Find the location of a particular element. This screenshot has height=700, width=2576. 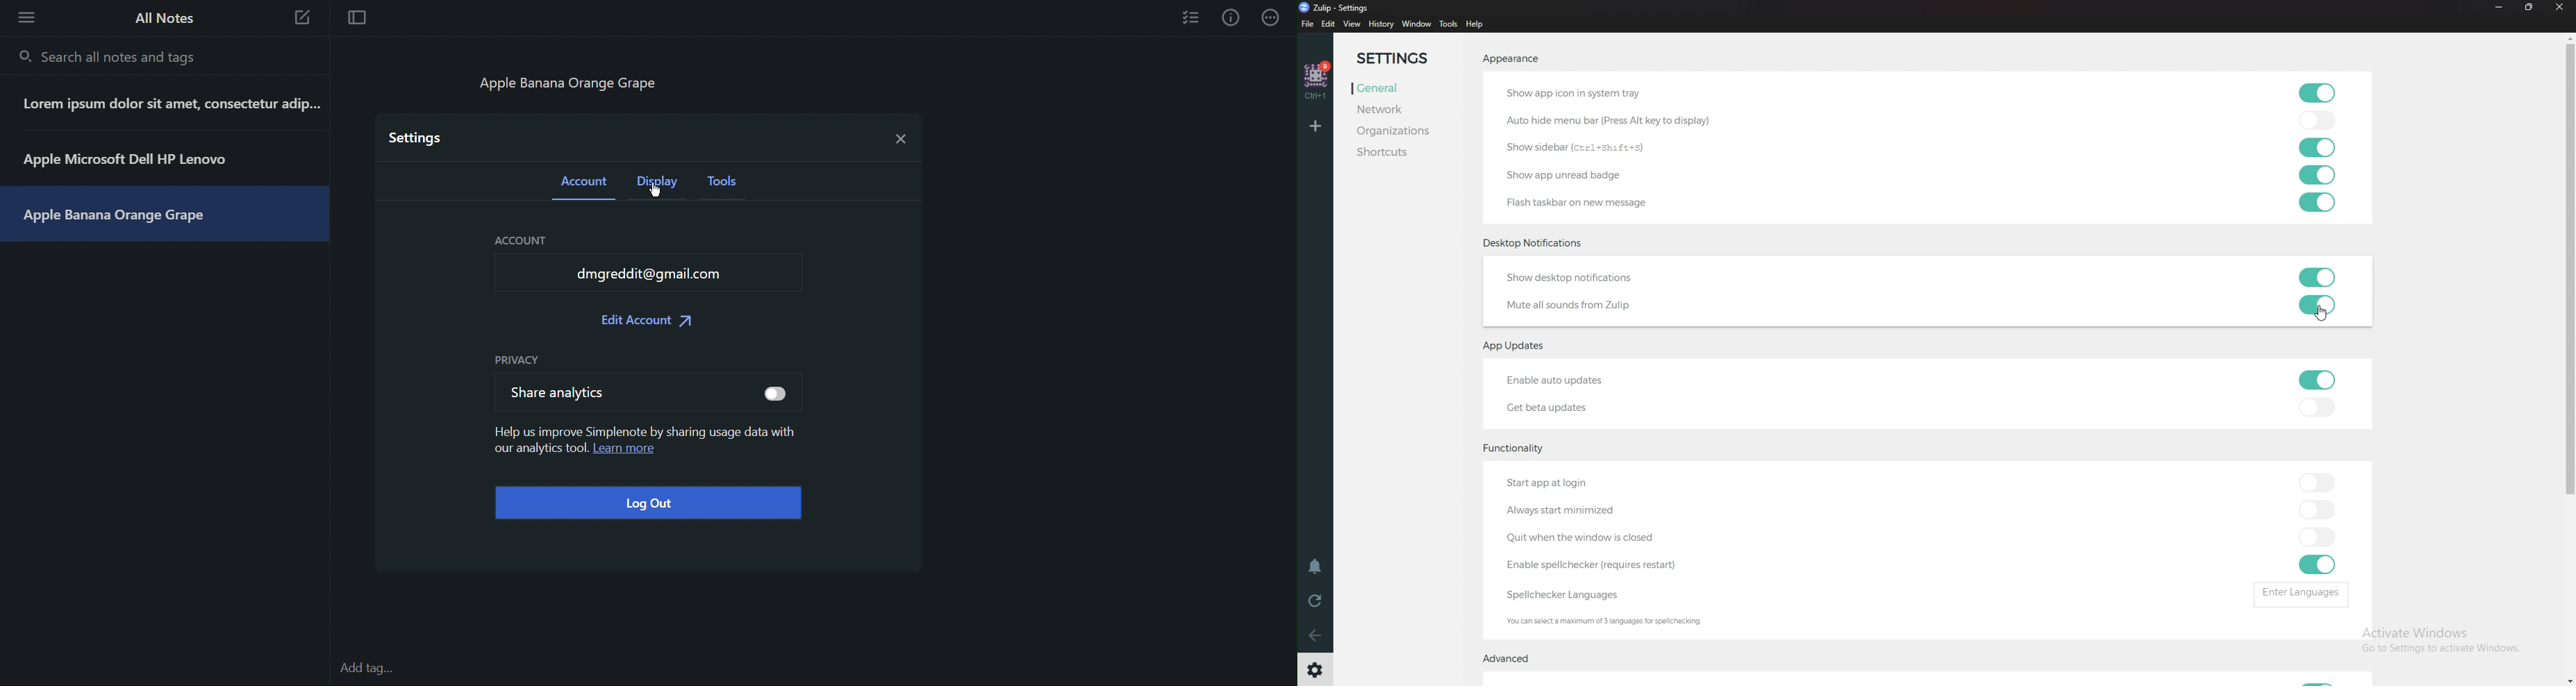

Close is located at coordinates (898, 135).